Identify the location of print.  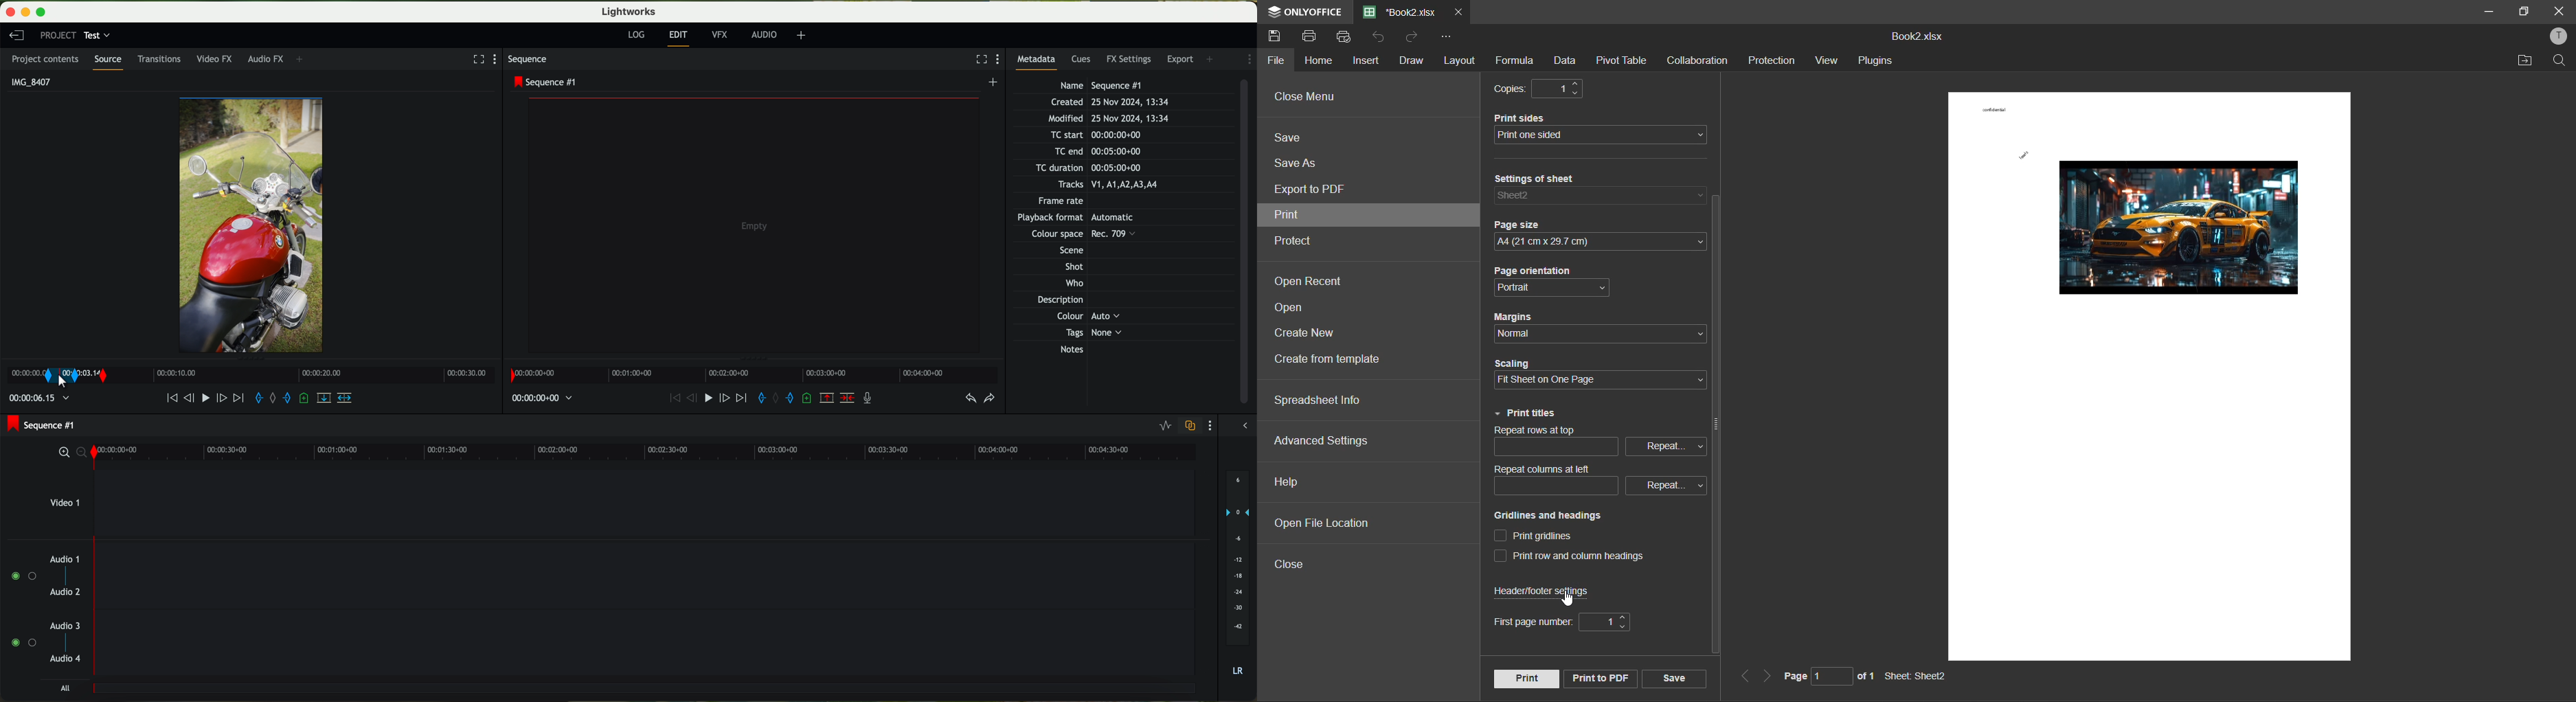
(1526, 679).